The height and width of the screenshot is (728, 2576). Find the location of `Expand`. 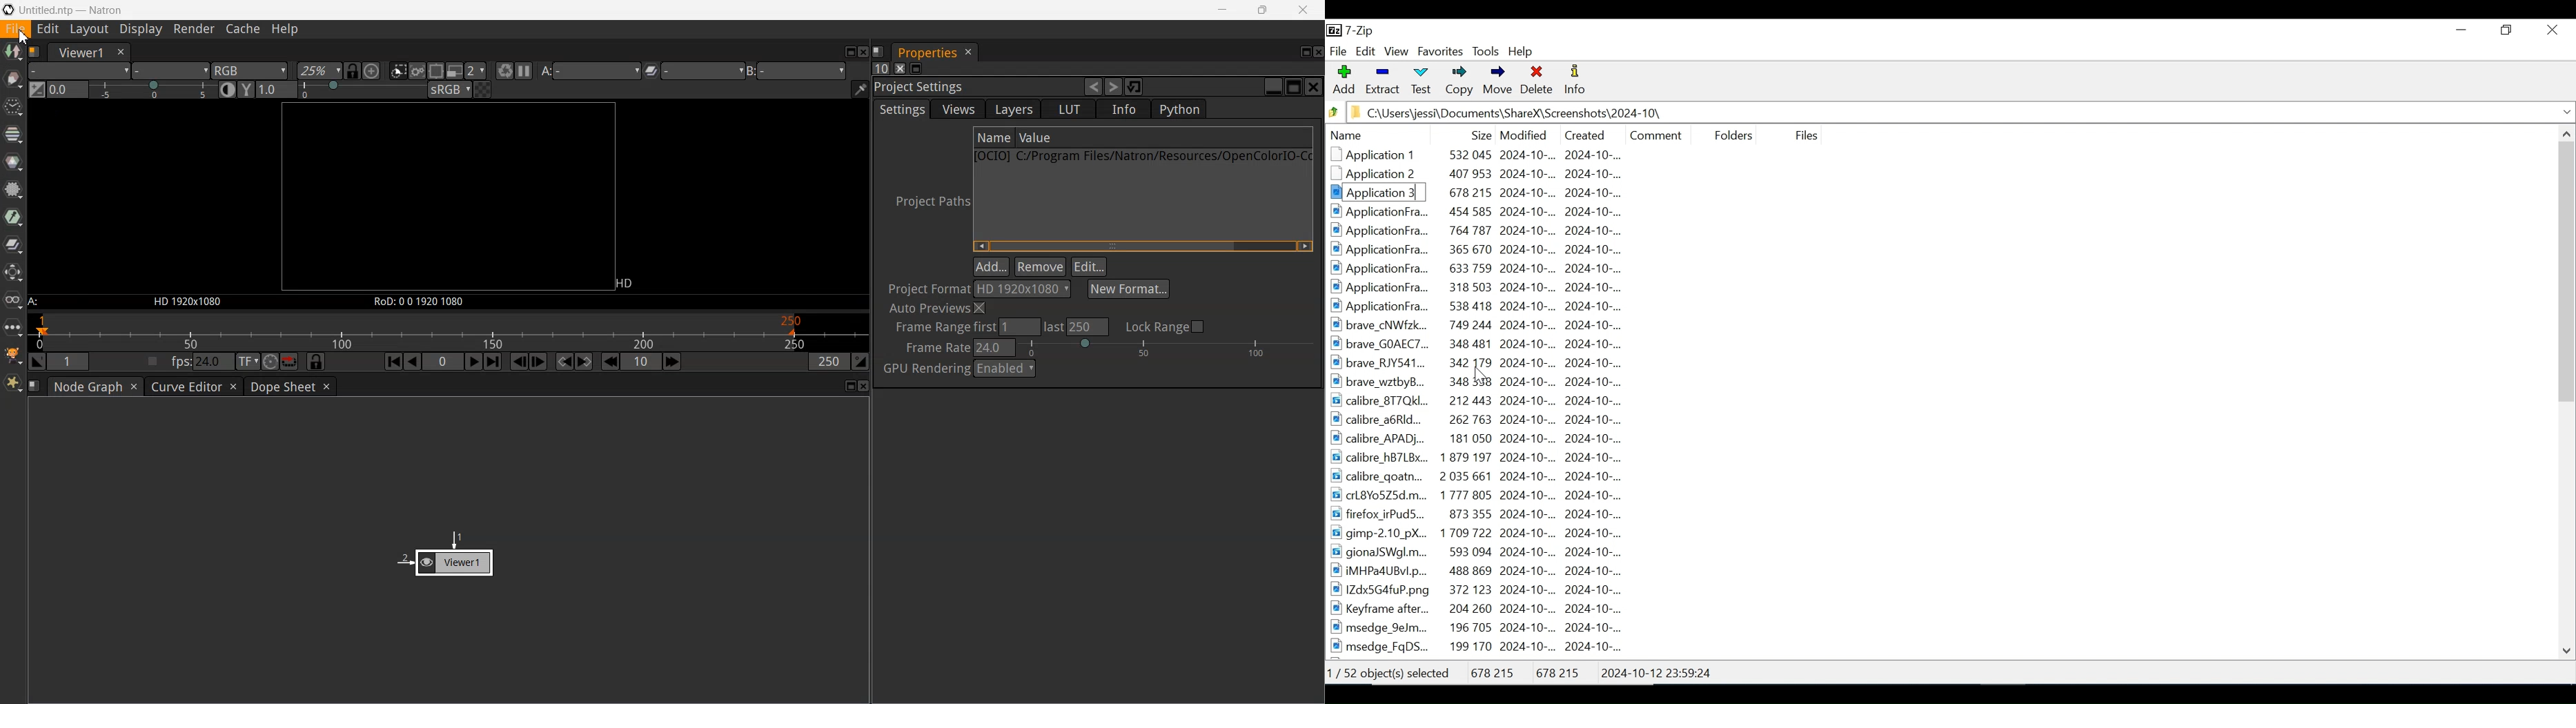

Expand is located at coordinates (2566, 112).